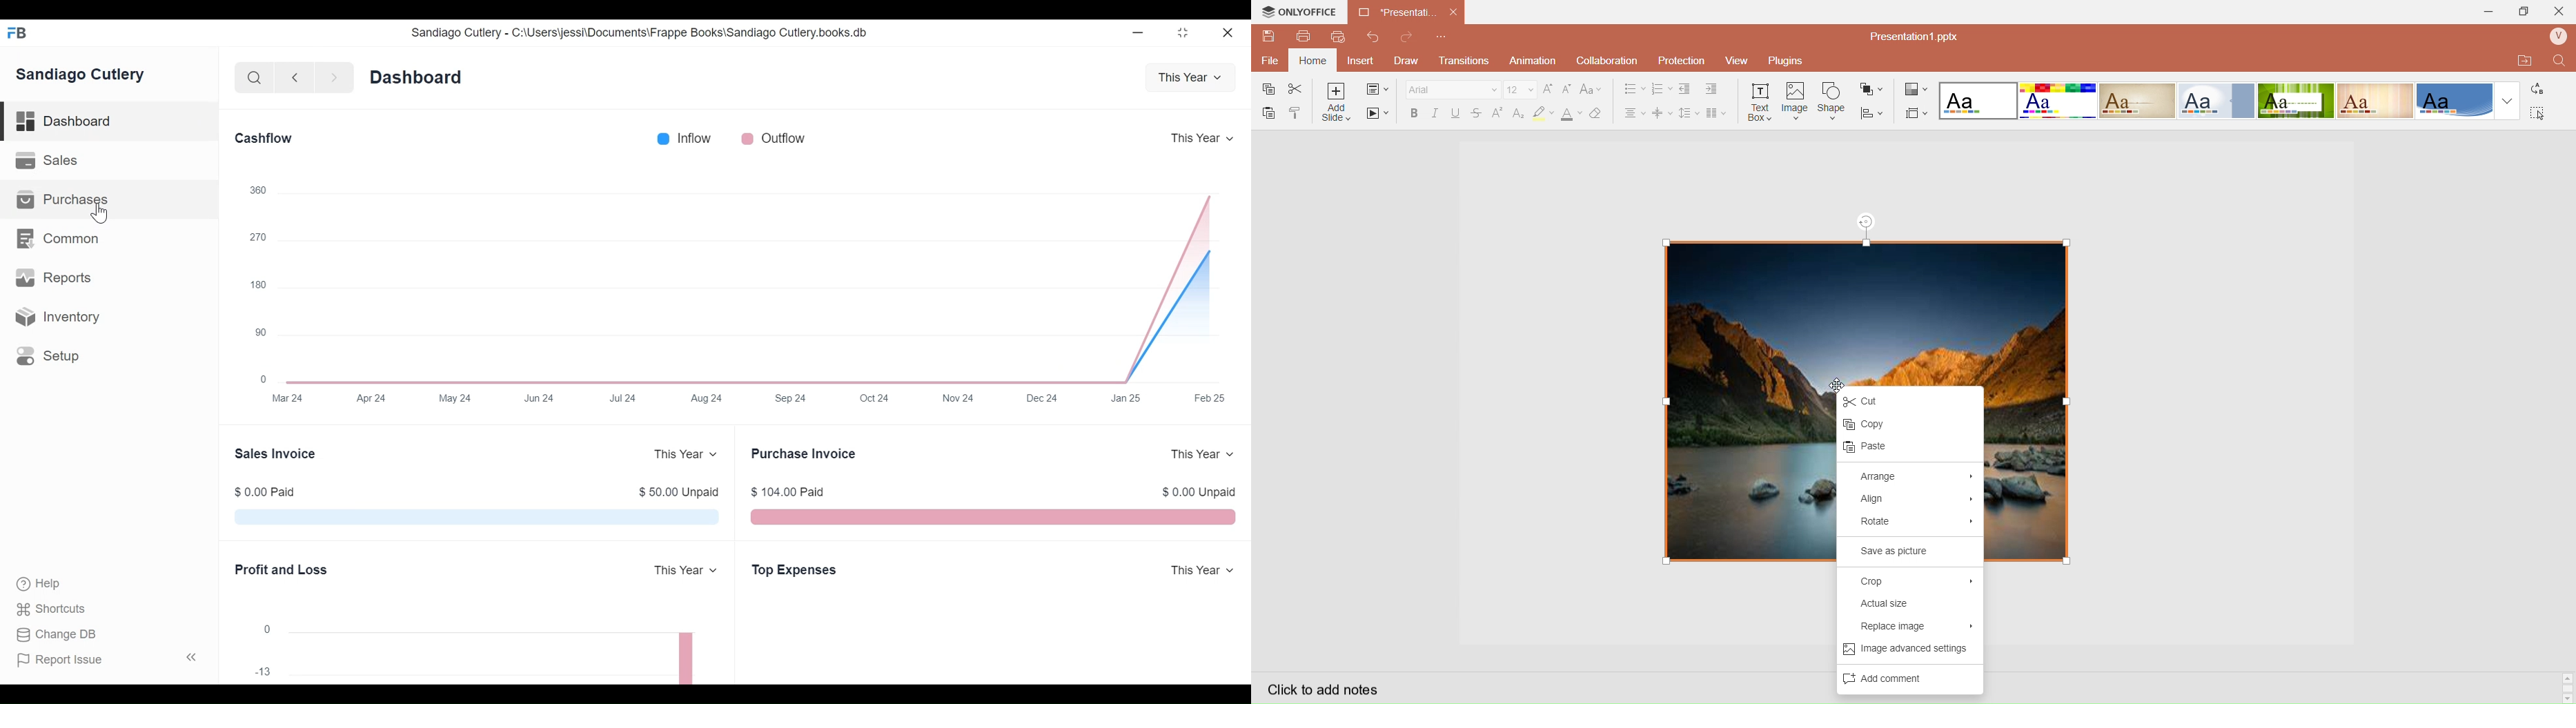  Describe the element at coordinates (2538, 88) in the screenshot. I see `Replace` at that location.